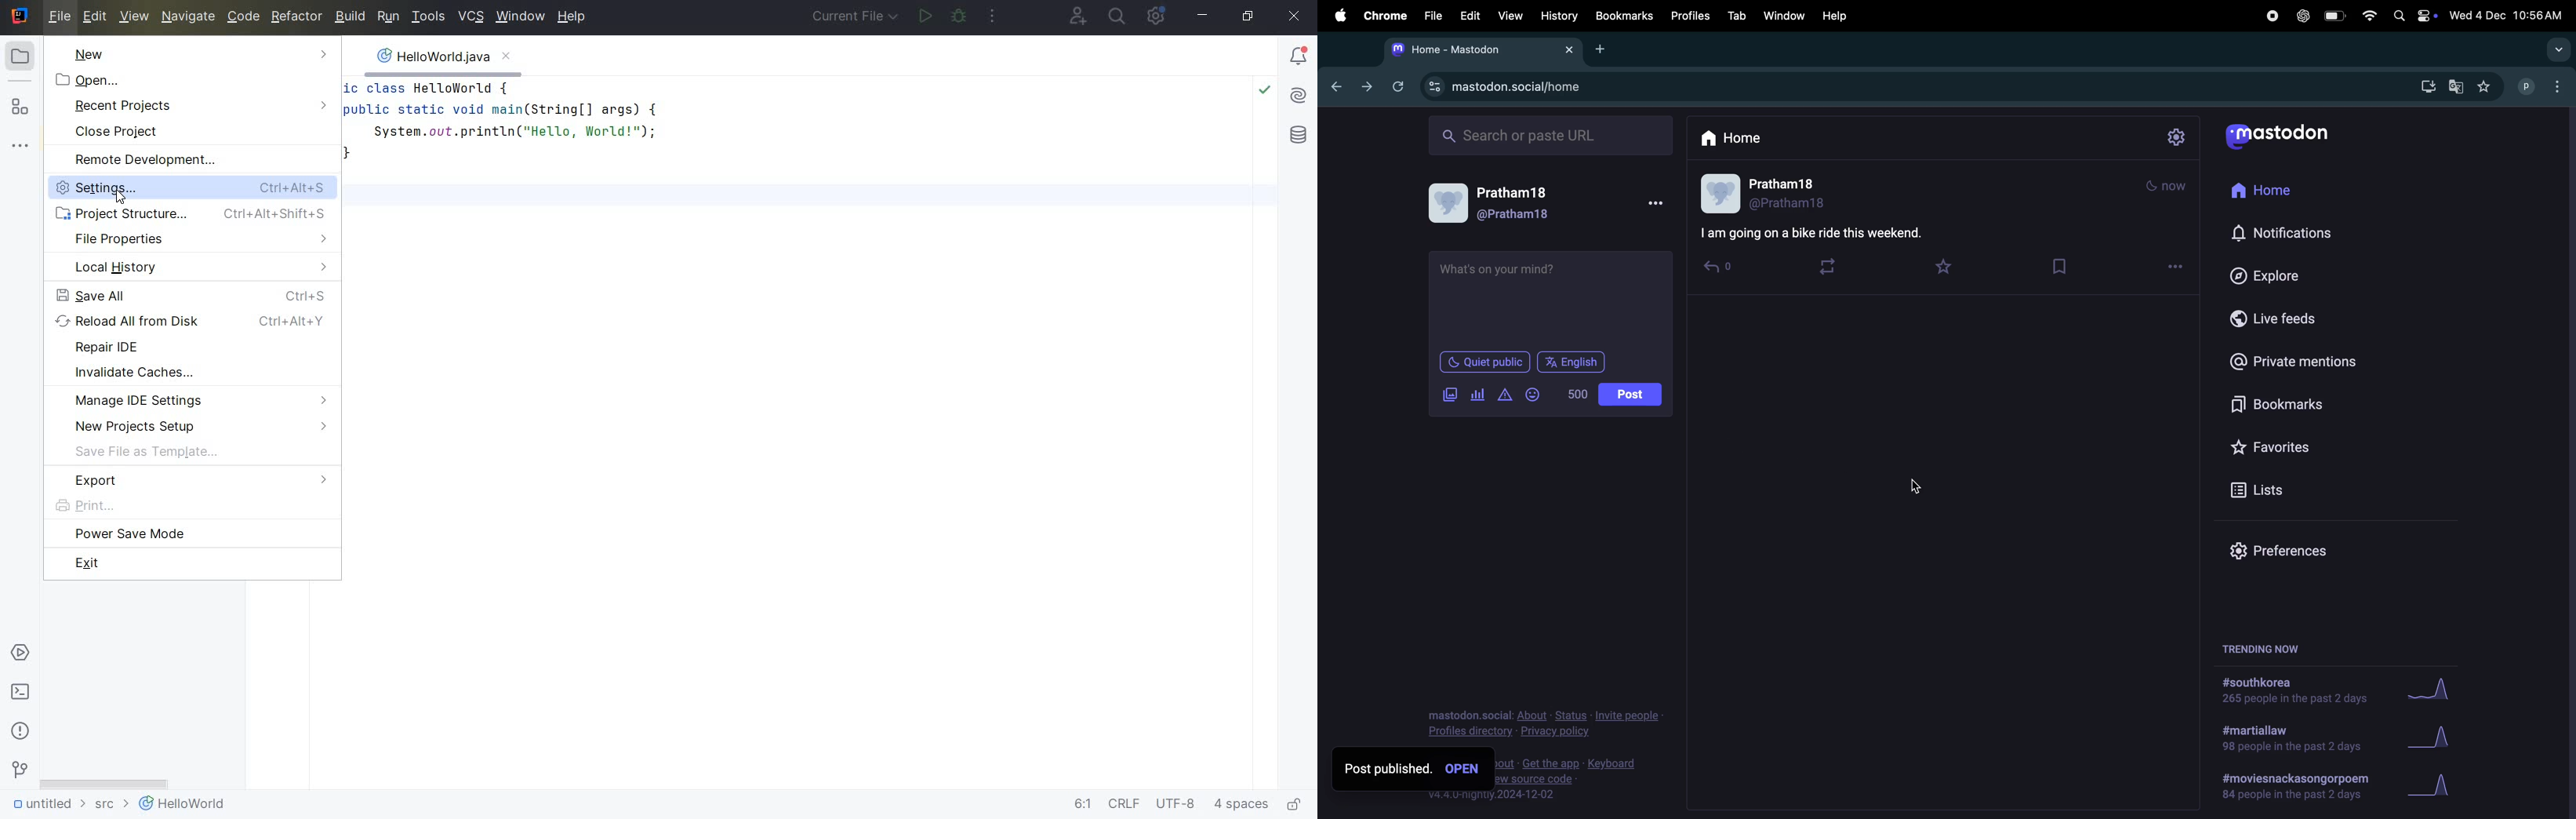 The image size is (2576, 840). What do you see at coordinates (2178, 265) in the screenshot?
I see `options` at bounding box center [2178, 265].